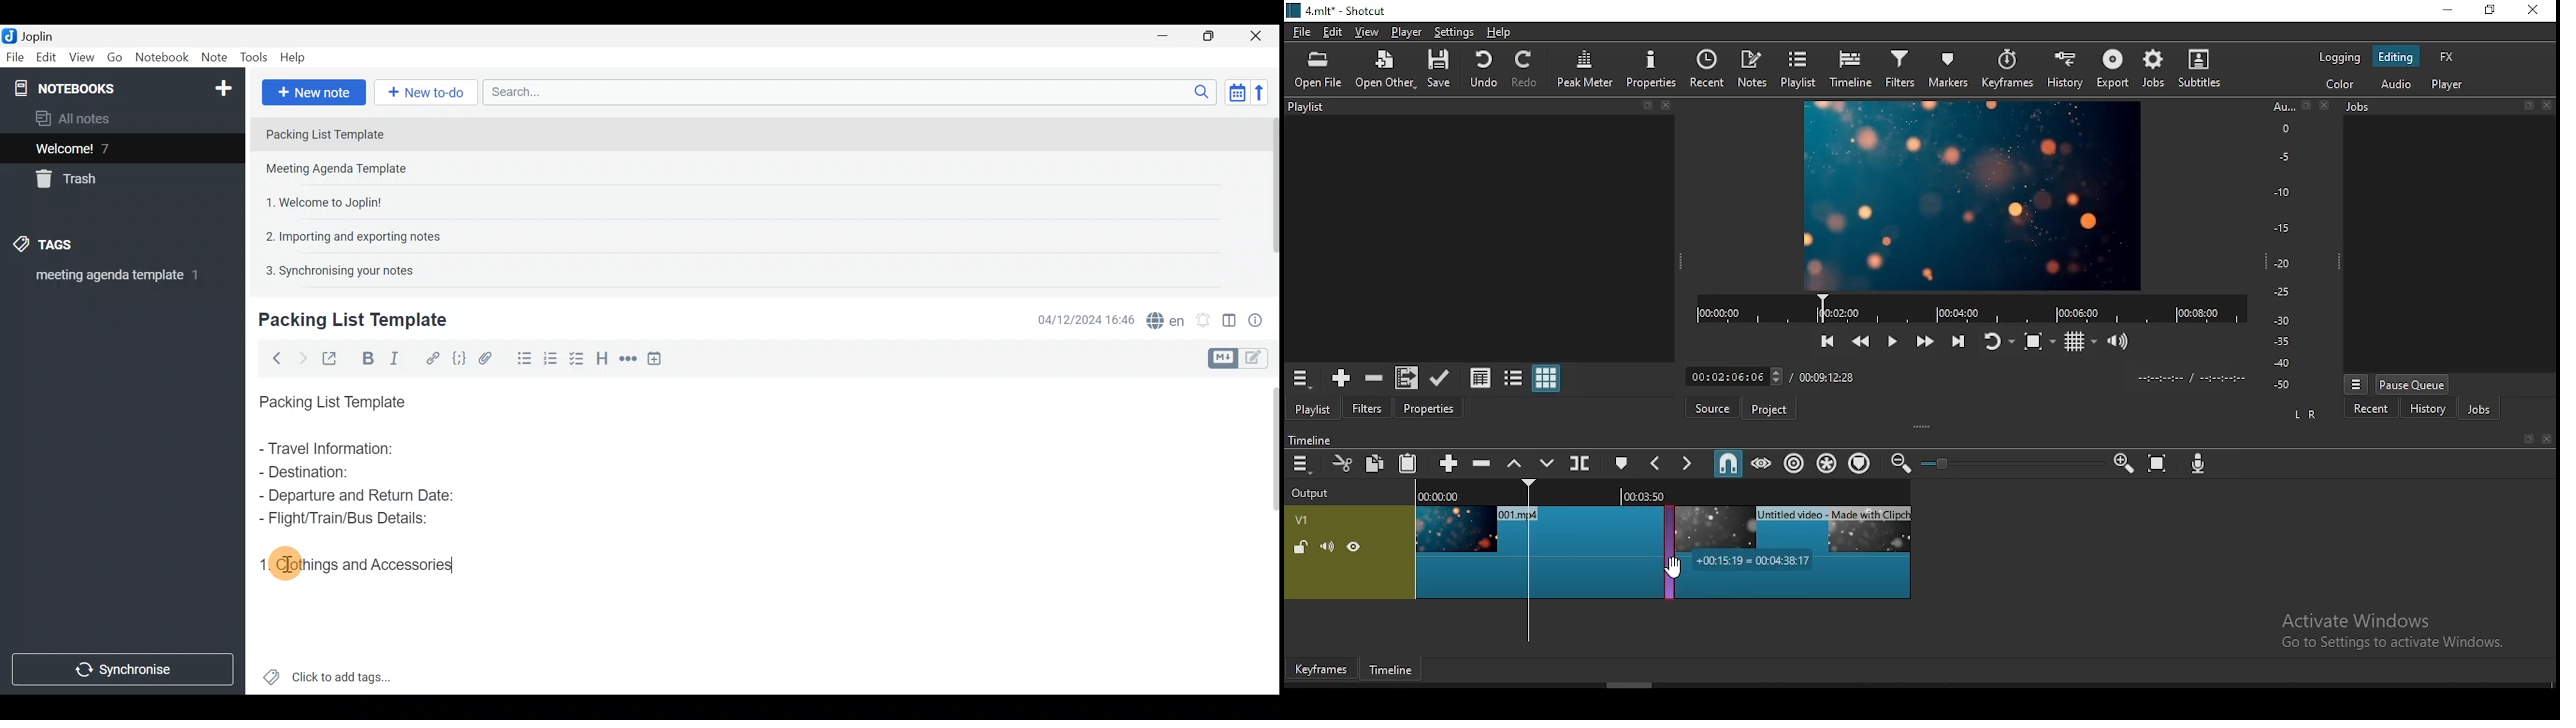 This screenshot has height=728, width=2576. I want to click on Clothings and Accessories, so click(363, 563).